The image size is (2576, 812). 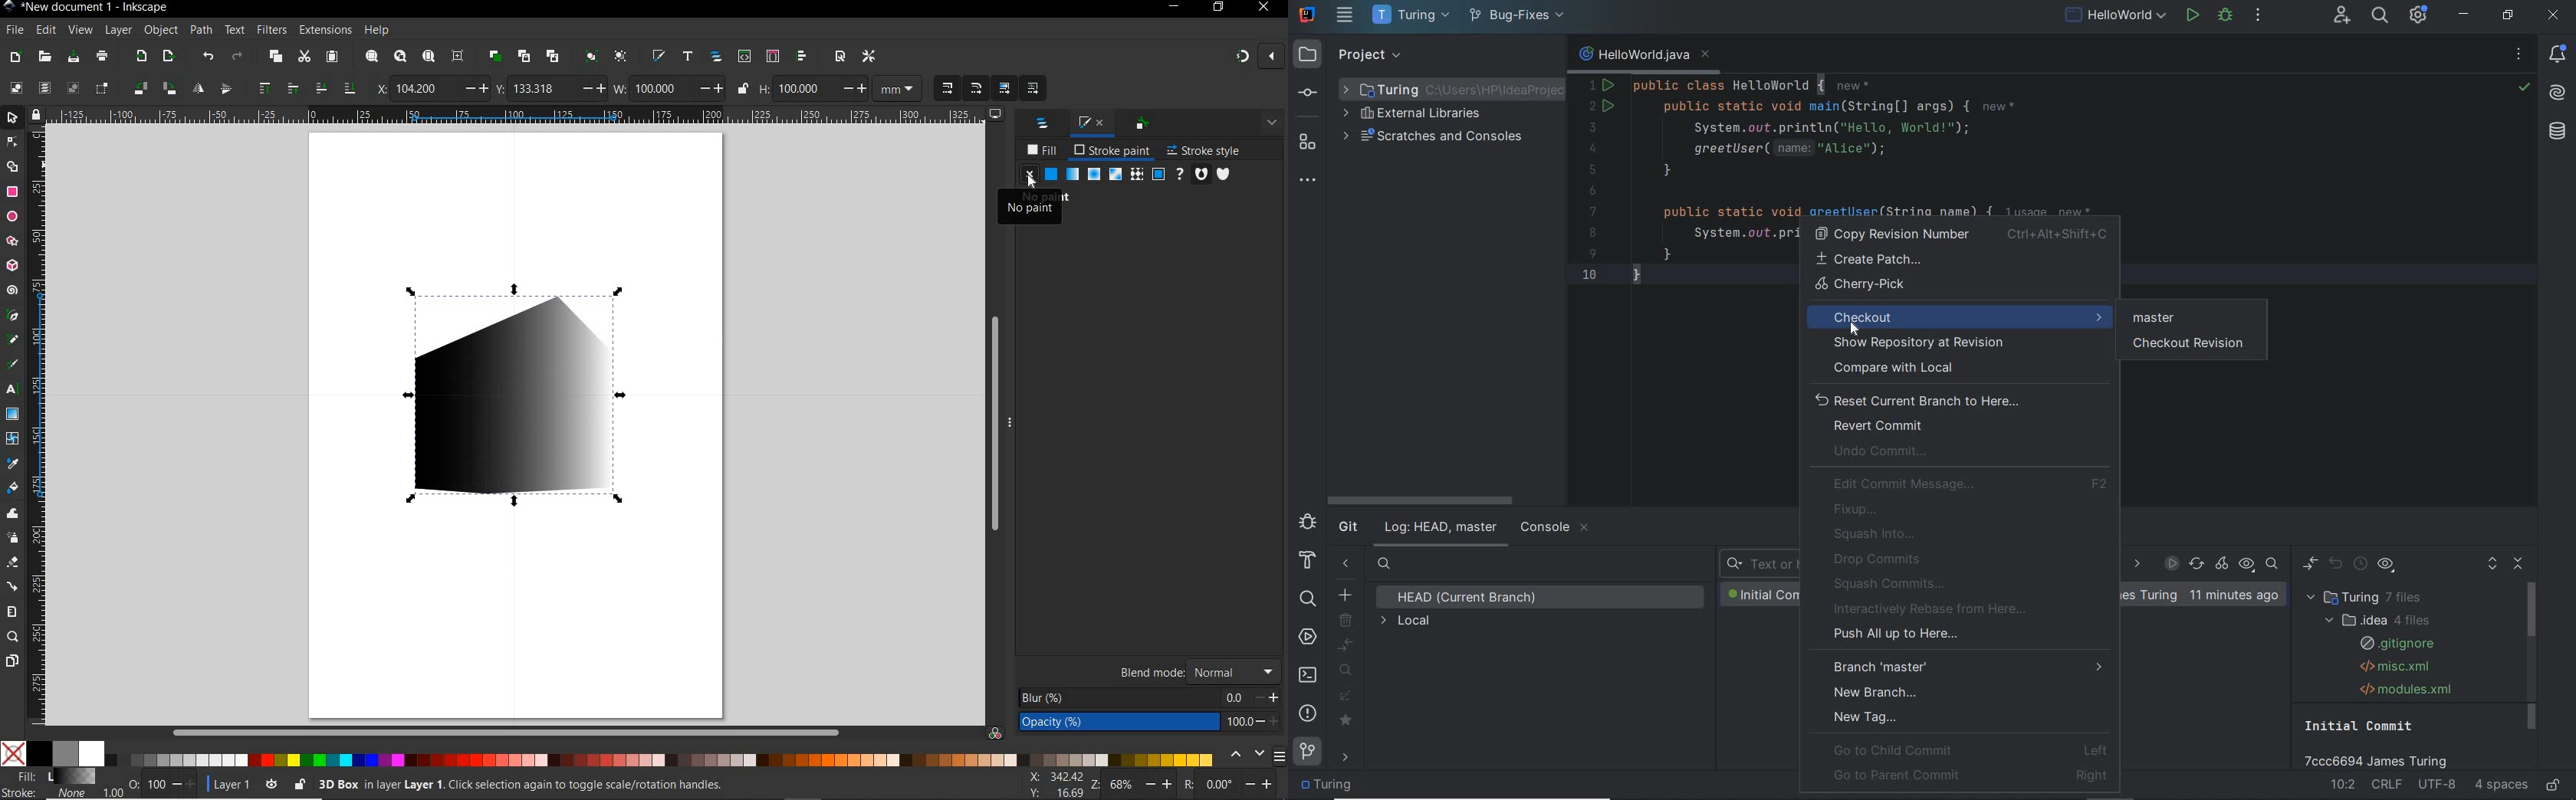 I want to click on OBJECT, so click(x=159, y=29).